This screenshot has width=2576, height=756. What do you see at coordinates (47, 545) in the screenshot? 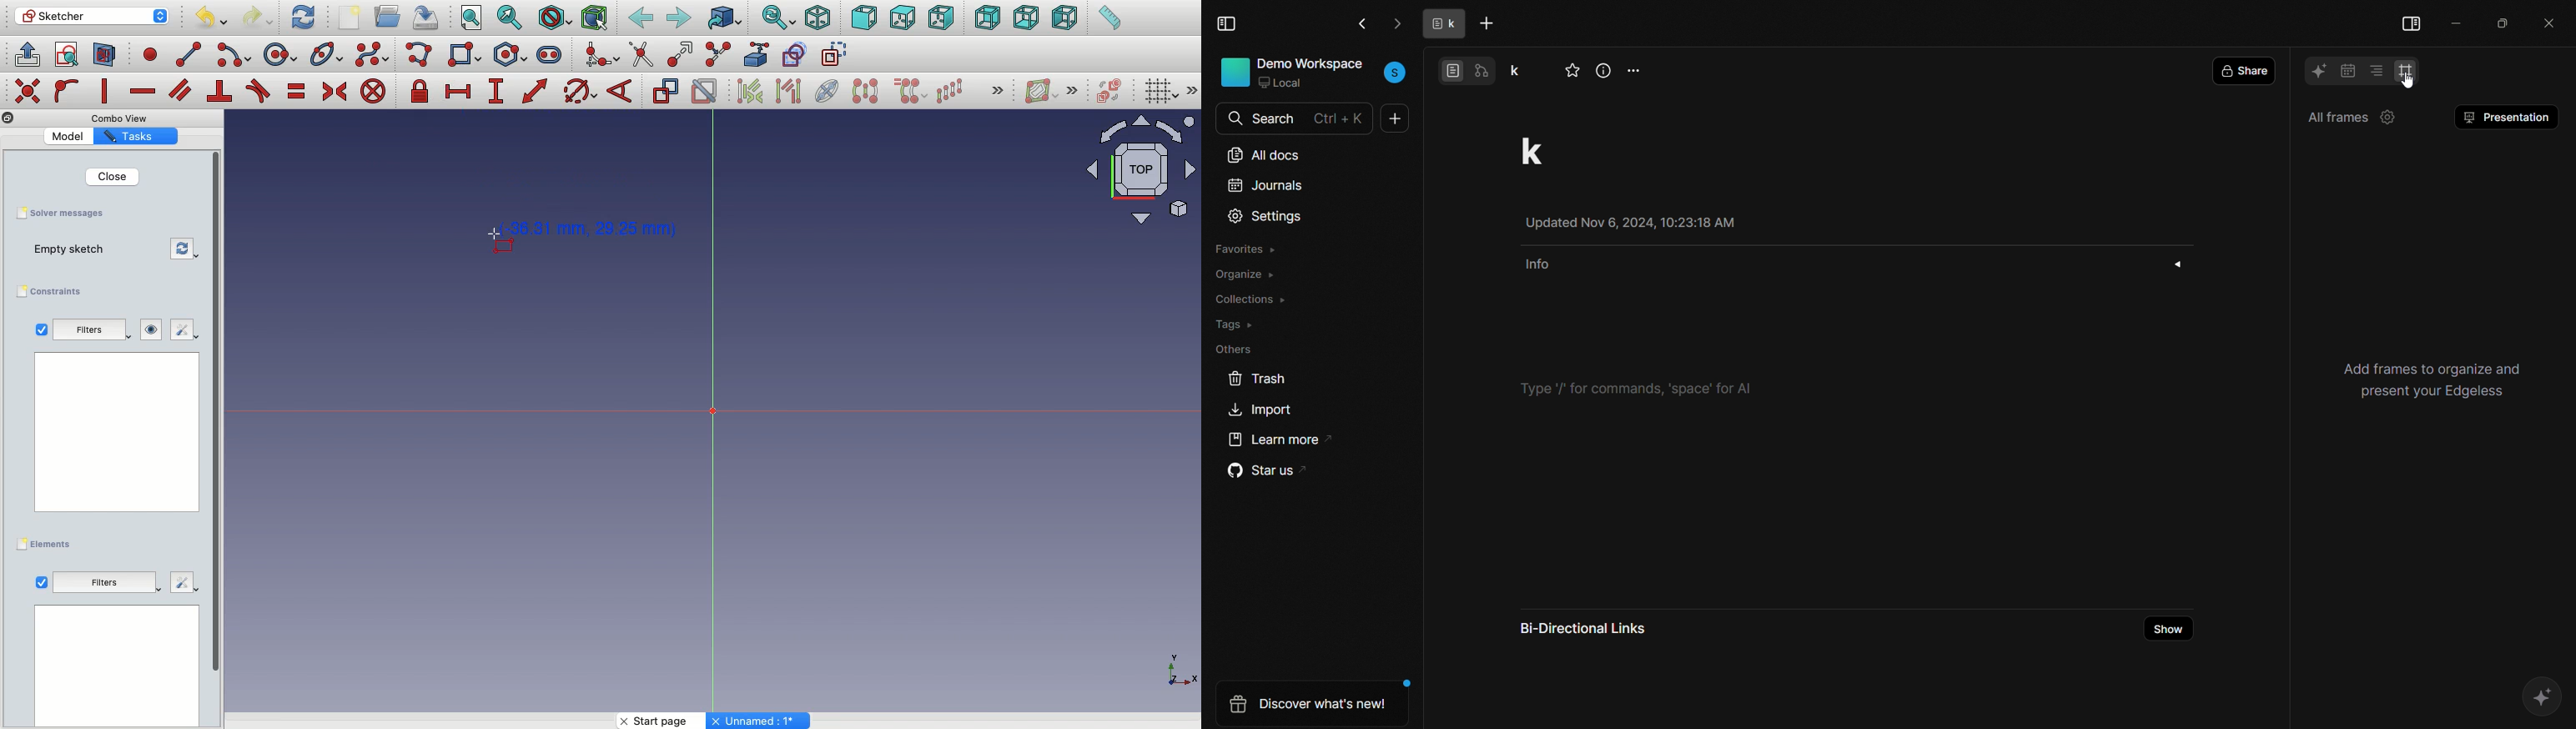
I see `elements` at bounding box center [47, 545].